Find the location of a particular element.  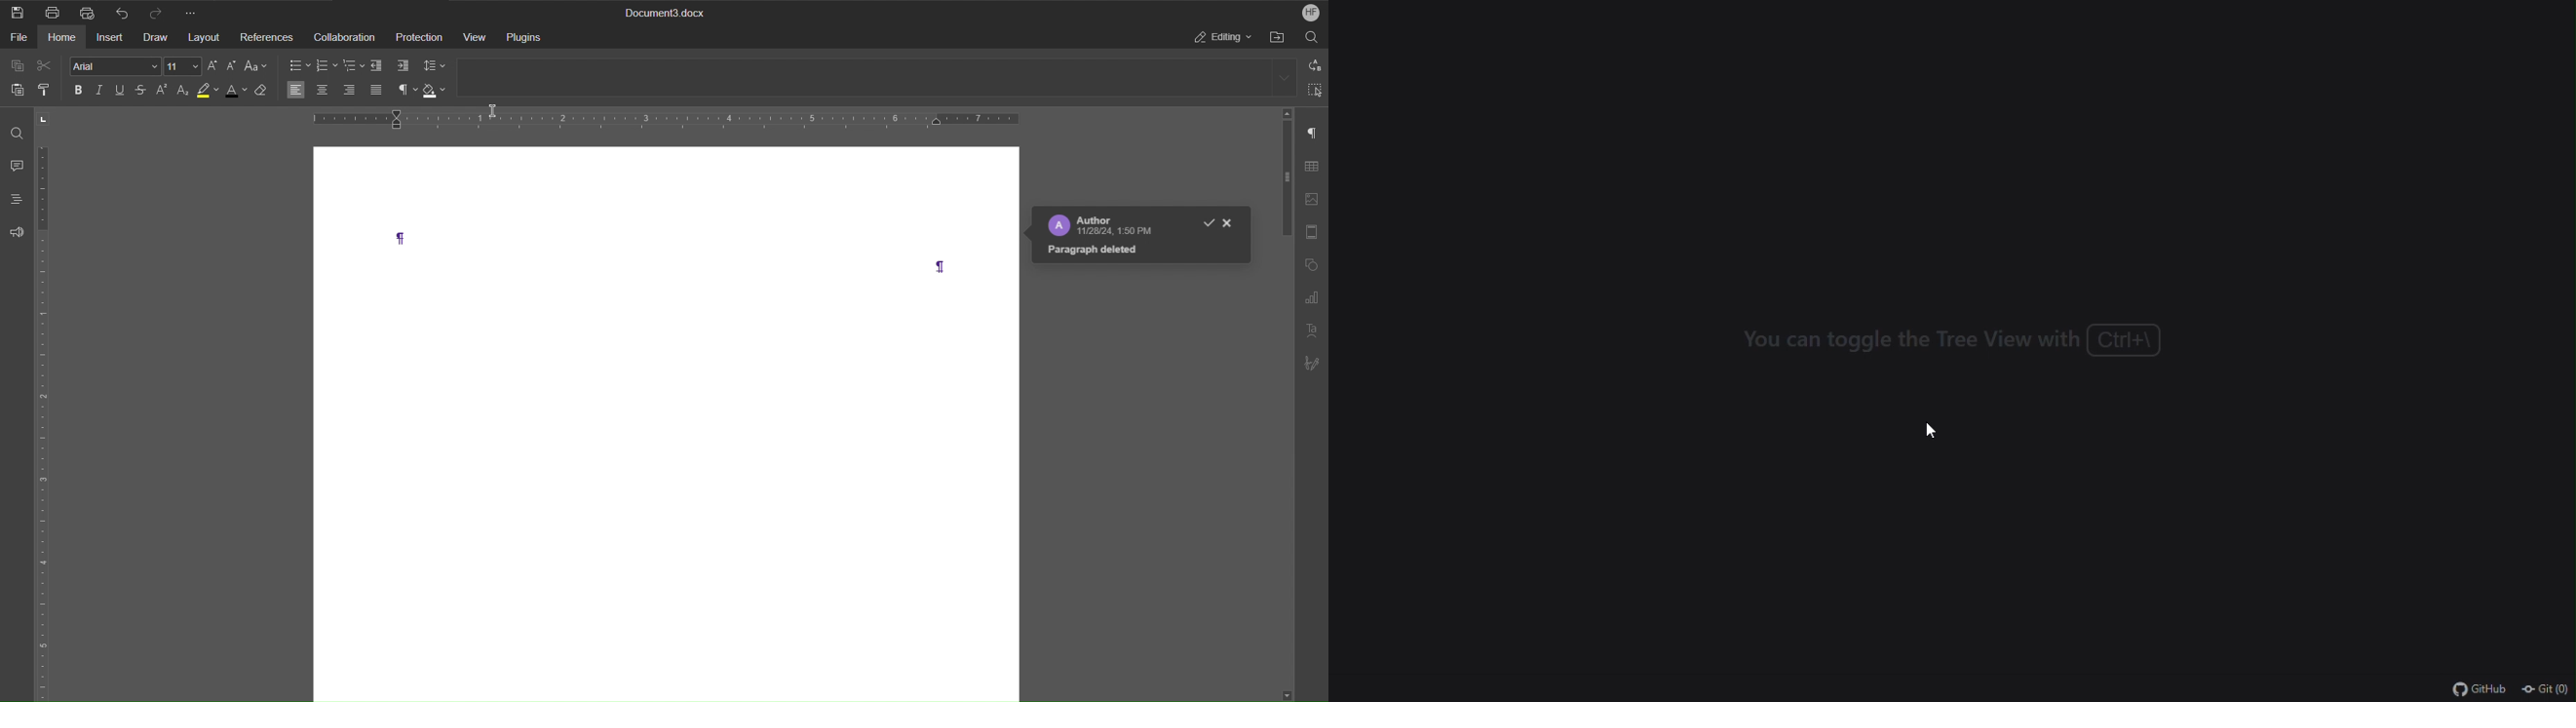

Protection is located at coordinates (422, 37).